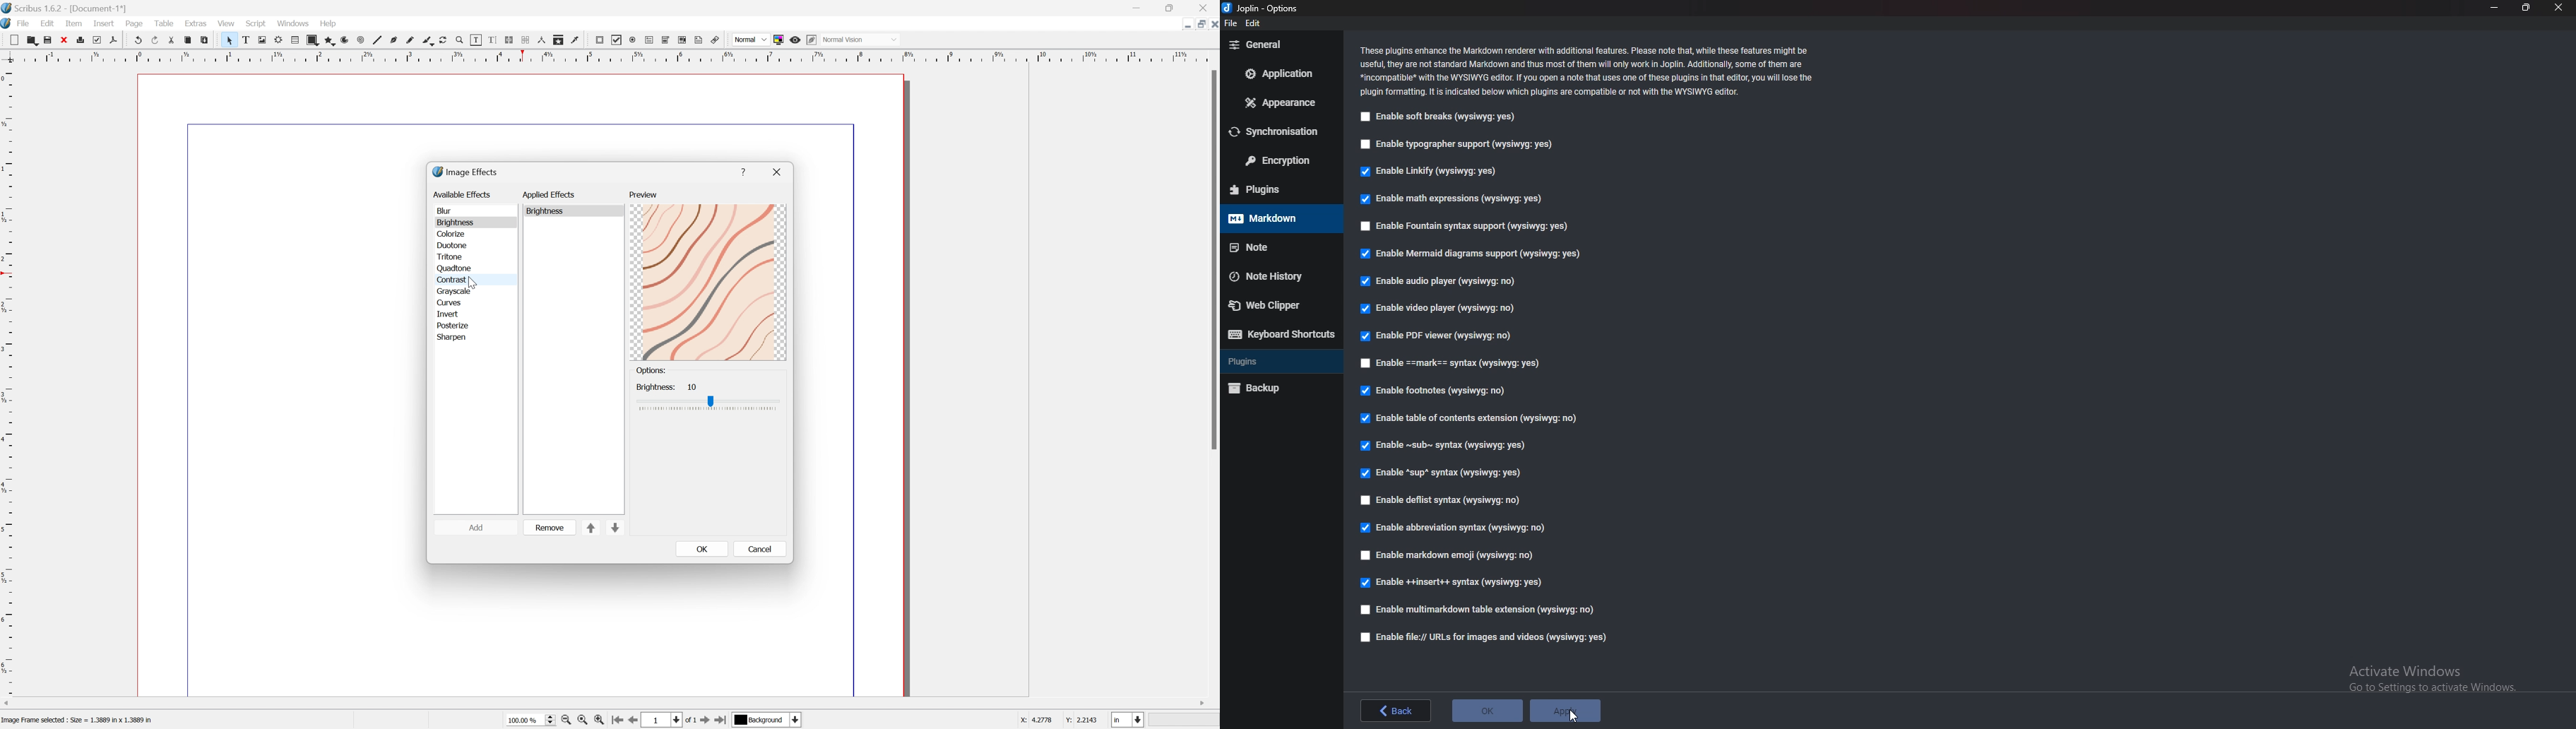  Describe the element at coordinates (313, 39) in the screenshot. I see `Shape` at that location.